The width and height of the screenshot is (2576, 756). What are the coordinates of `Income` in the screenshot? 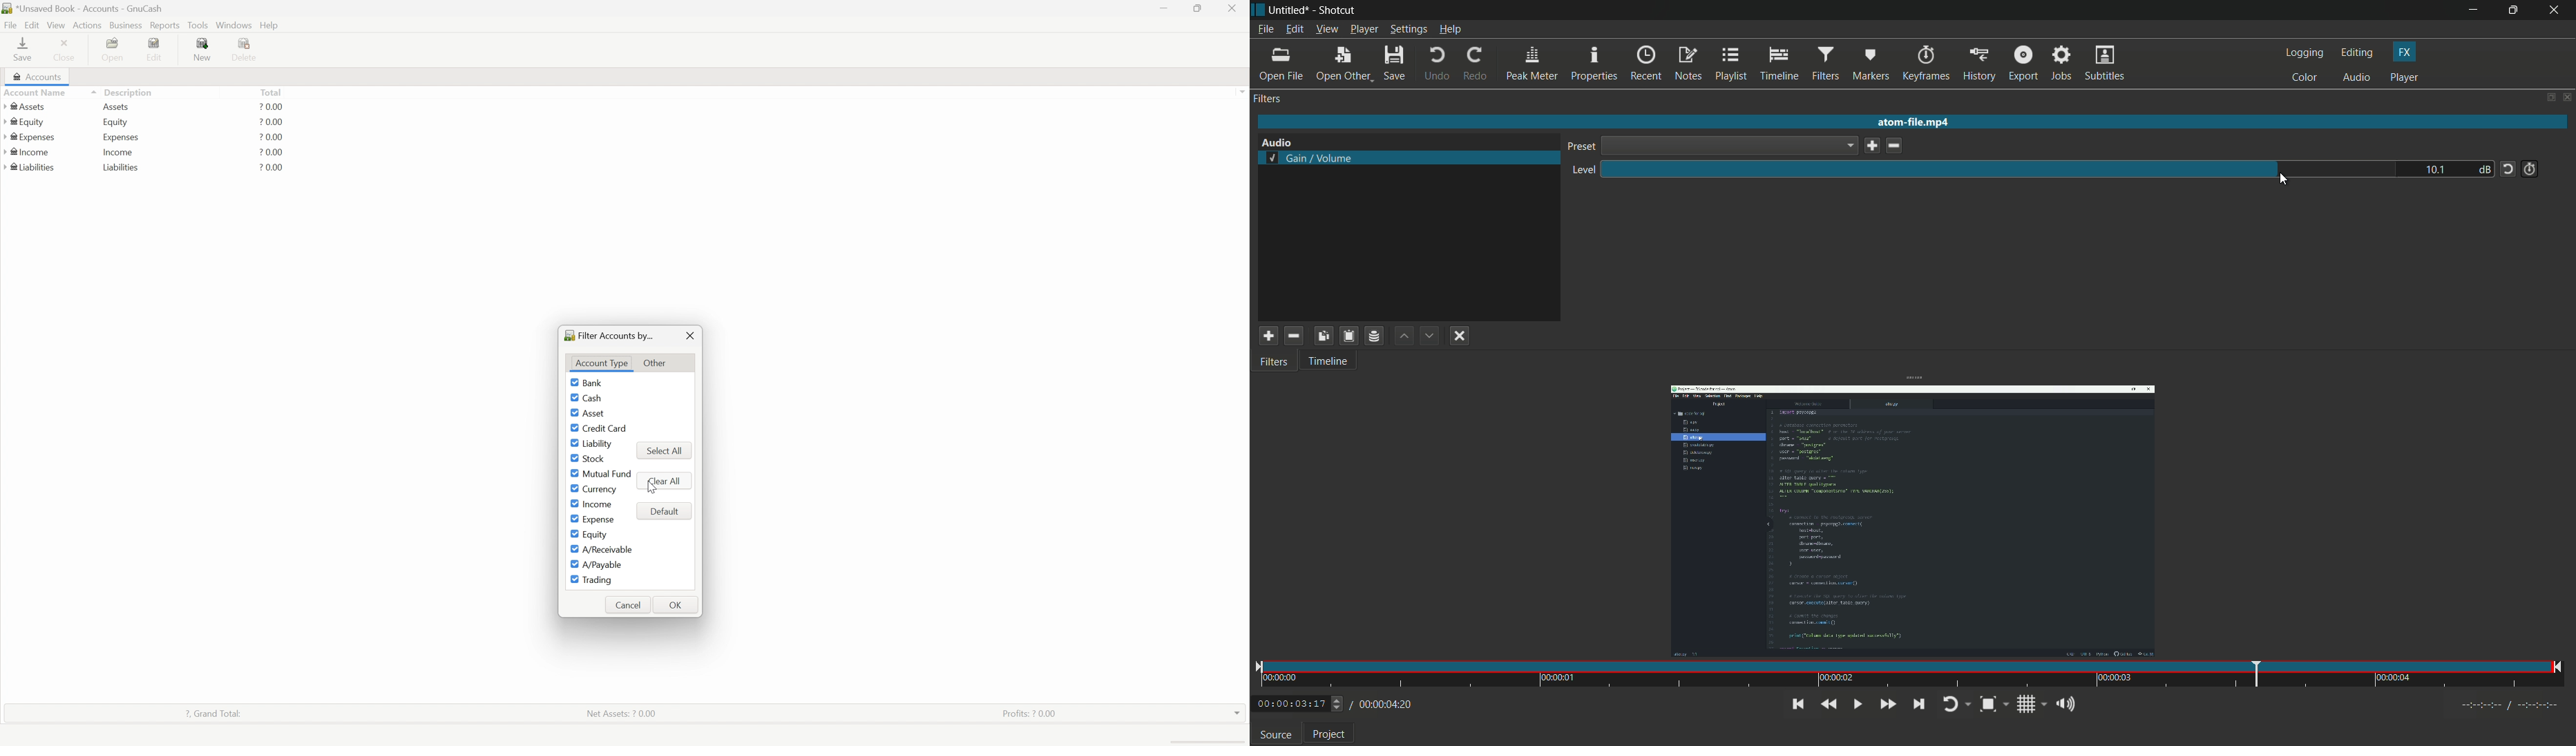 It's located at (598, 505).